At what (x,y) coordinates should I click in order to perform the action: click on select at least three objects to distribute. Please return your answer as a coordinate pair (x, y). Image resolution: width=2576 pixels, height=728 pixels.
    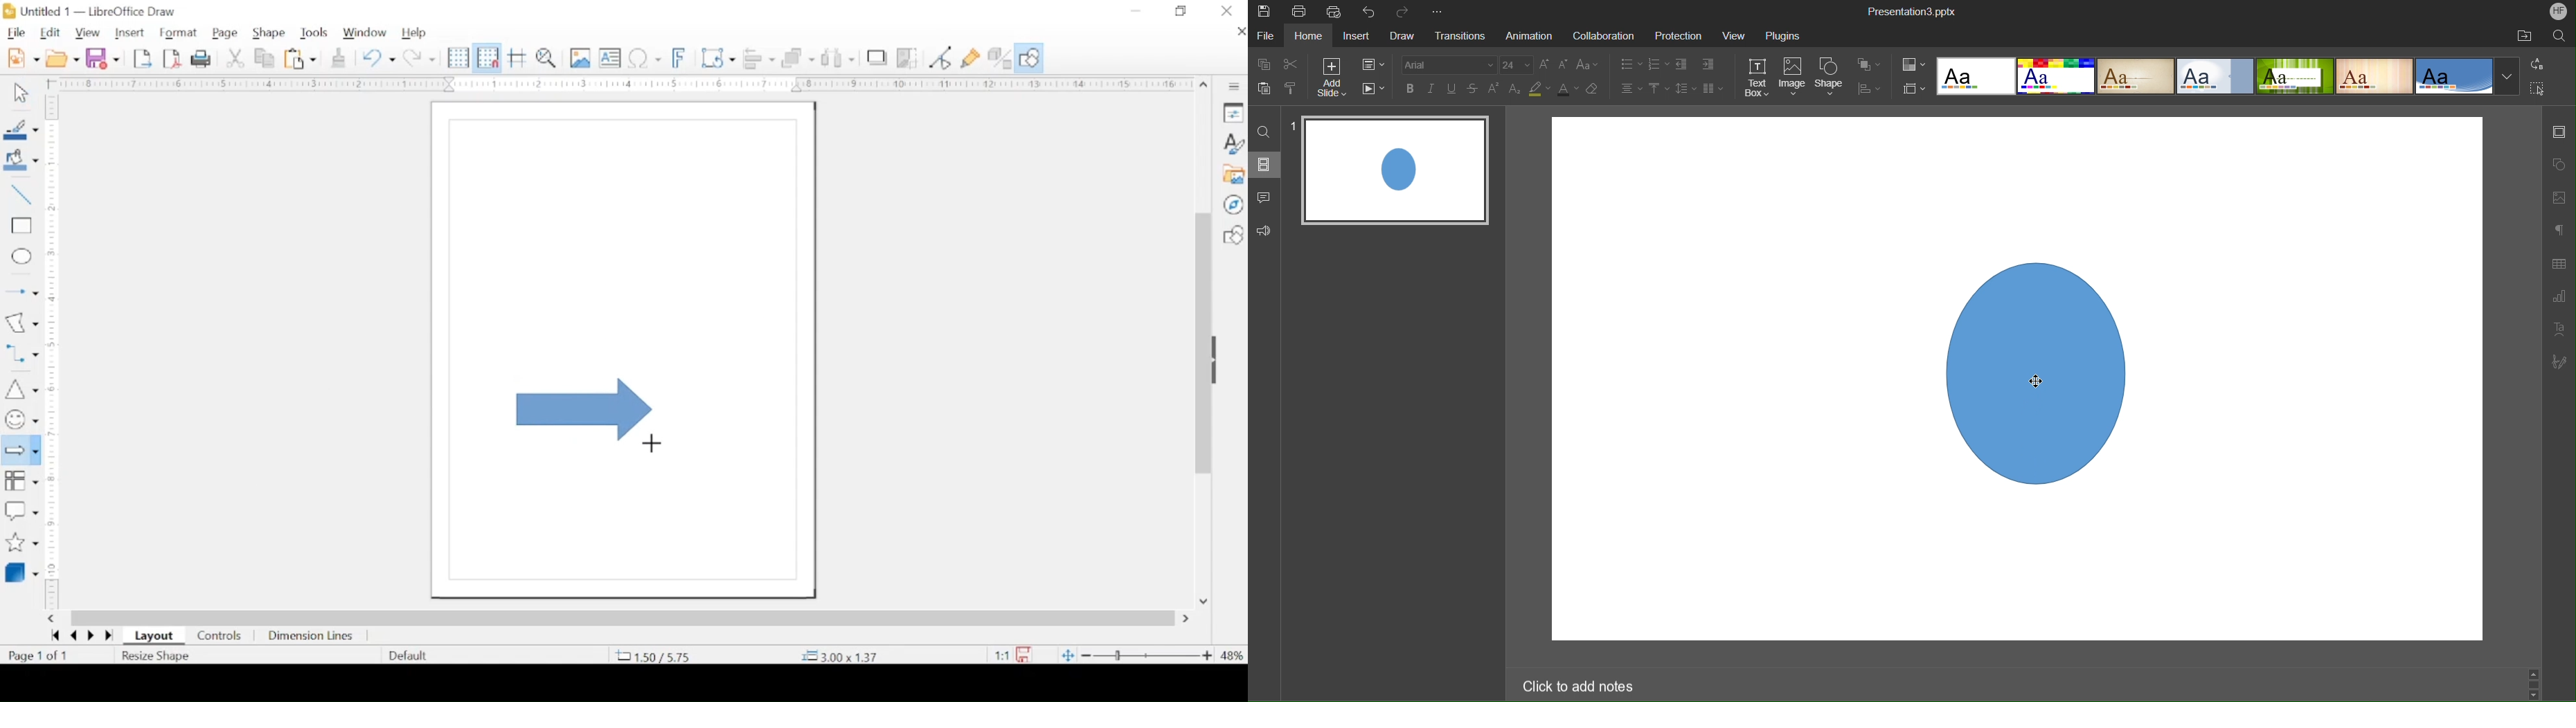
    Looking at the image, I should click on (839, 57).